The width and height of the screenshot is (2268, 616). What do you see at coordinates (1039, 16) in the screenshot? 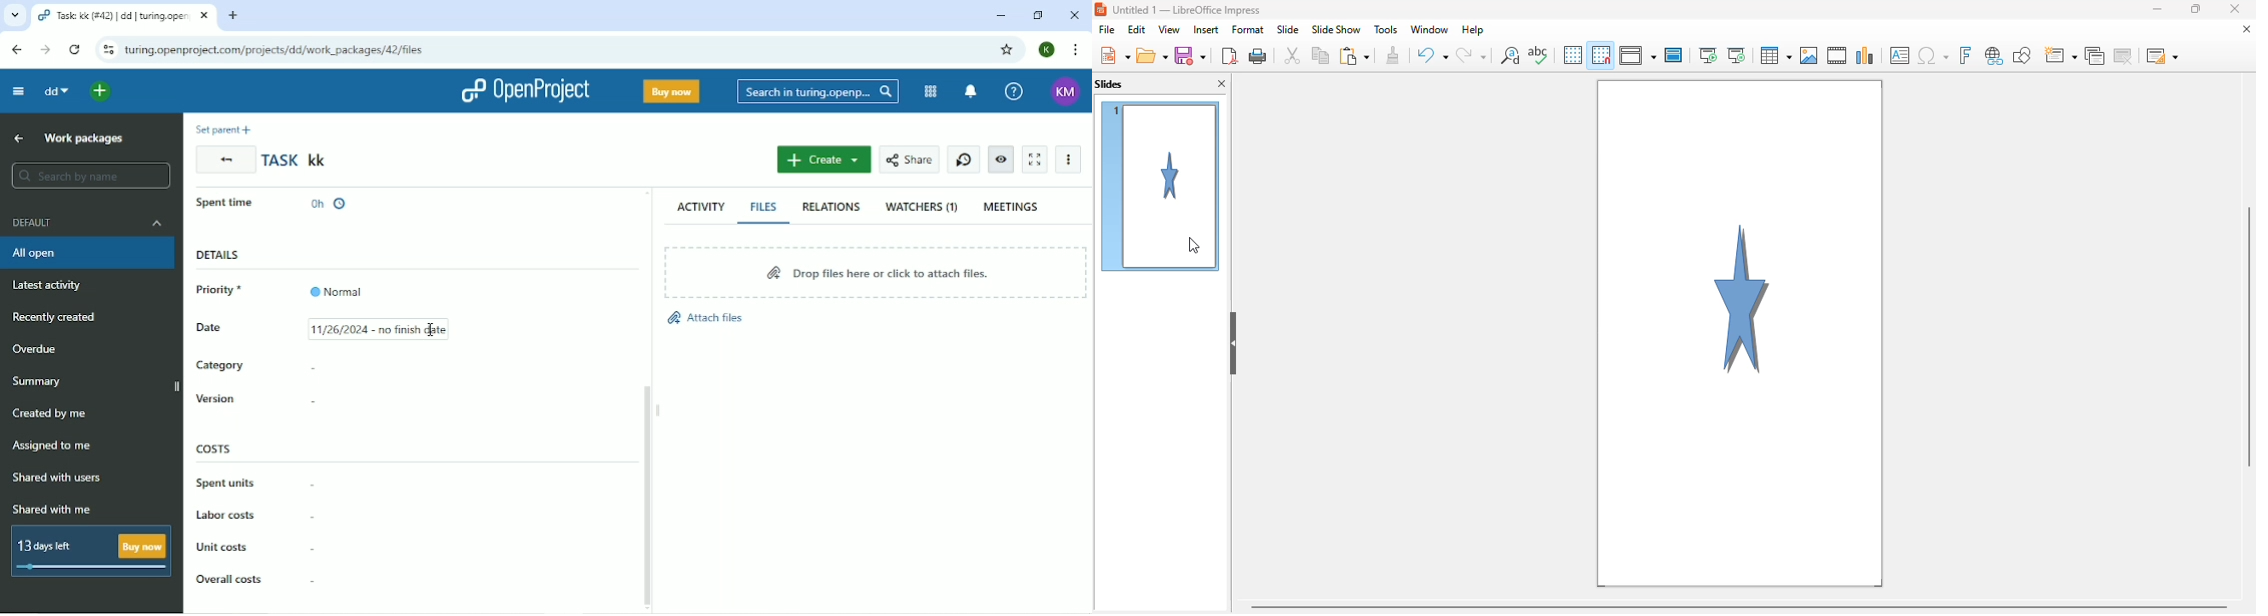
I see `Restore down` at bounding box center [1039, 16].